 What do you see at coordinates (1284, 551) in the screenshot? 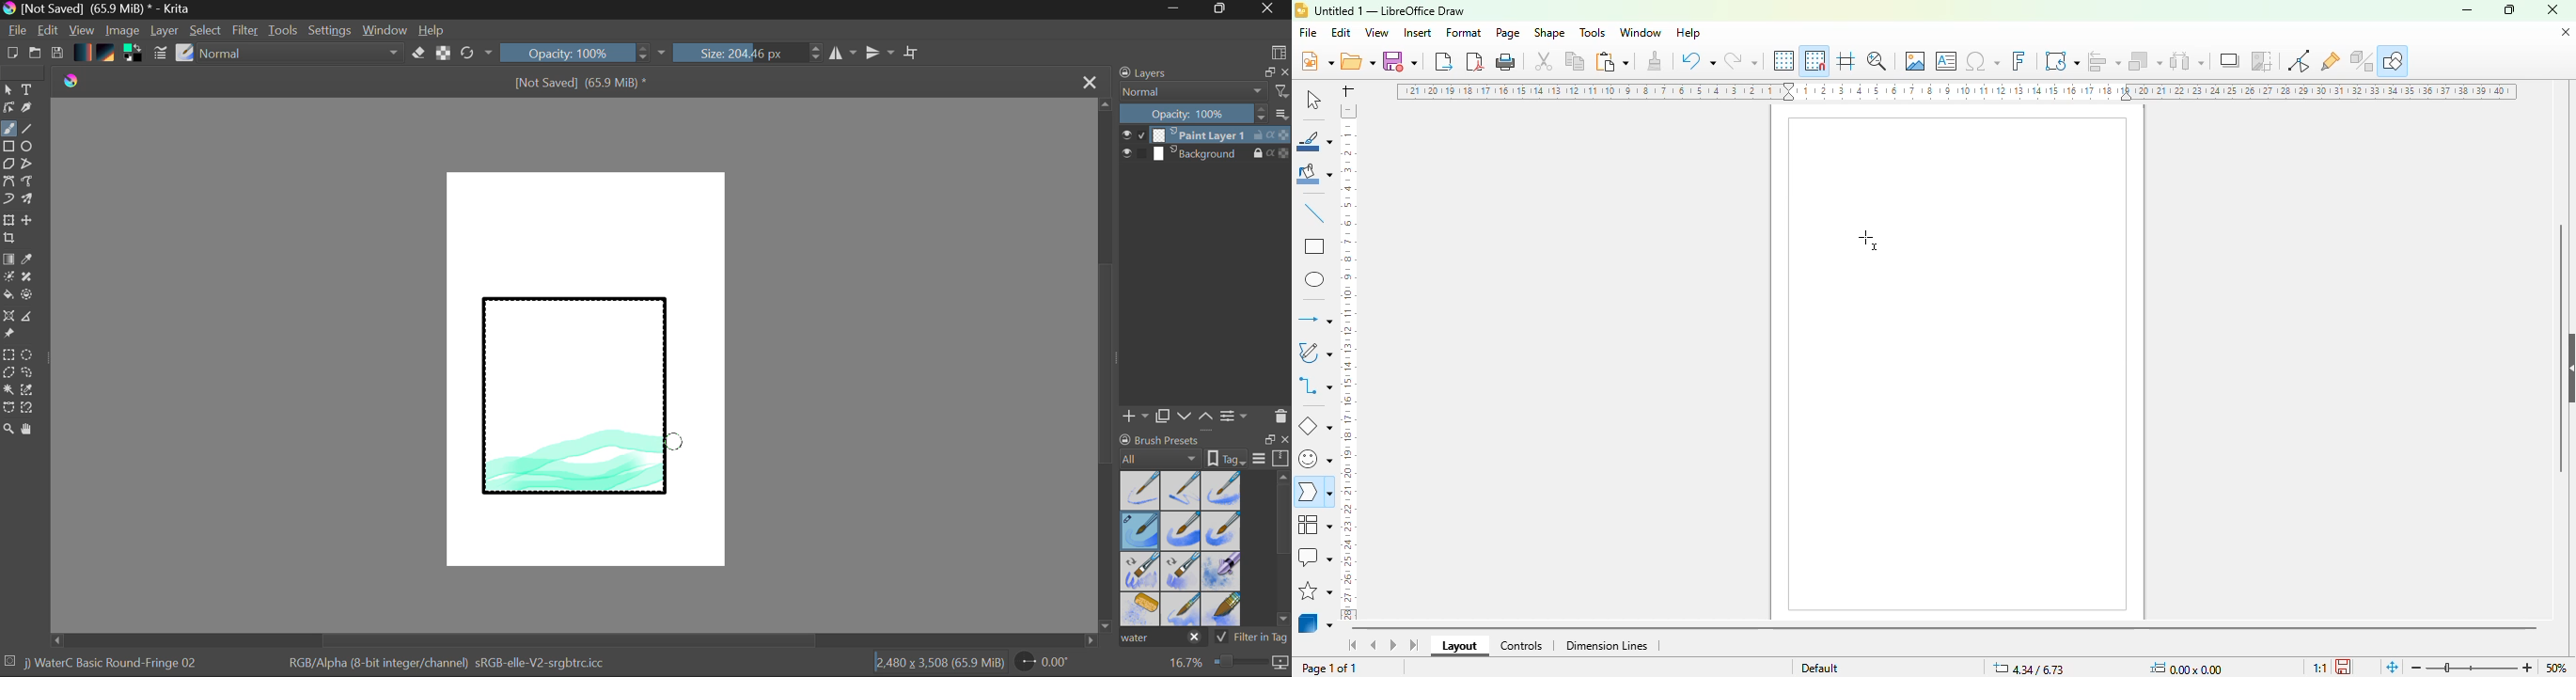
I see `Scroll Bar` at bounding box center [1284, 551].